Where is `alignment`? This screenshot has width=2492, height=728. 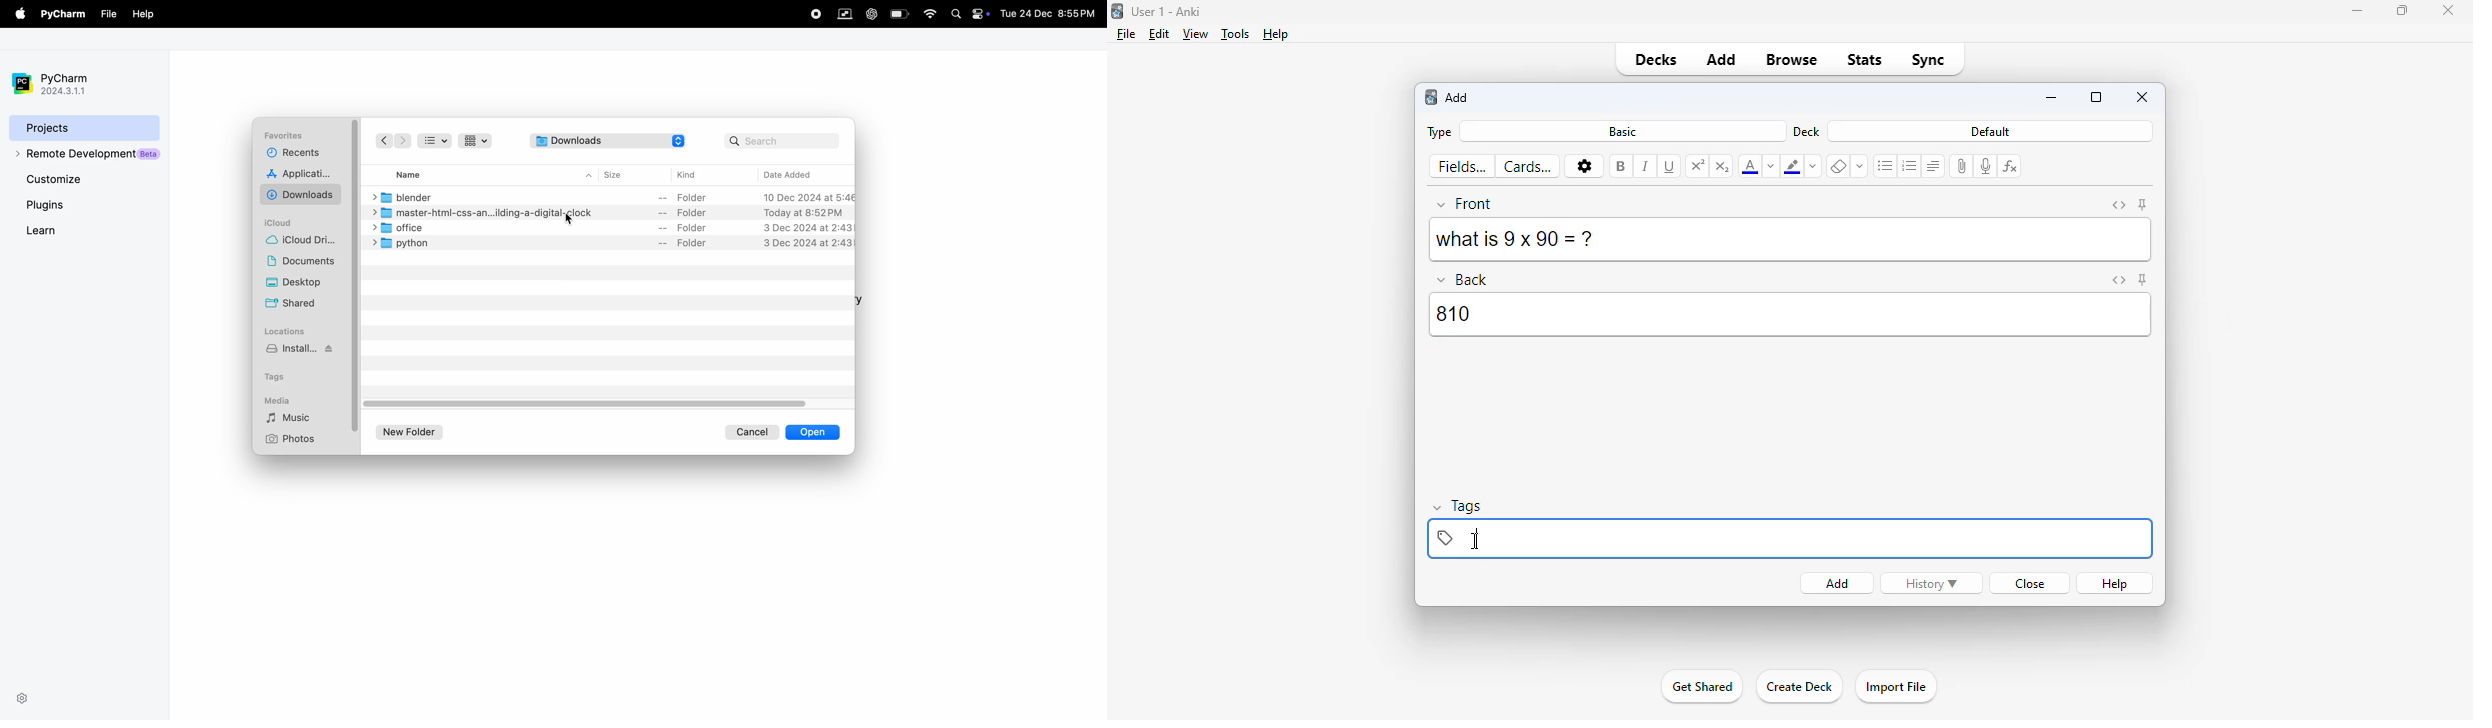
alignment is located at coordinates (1933, 166).